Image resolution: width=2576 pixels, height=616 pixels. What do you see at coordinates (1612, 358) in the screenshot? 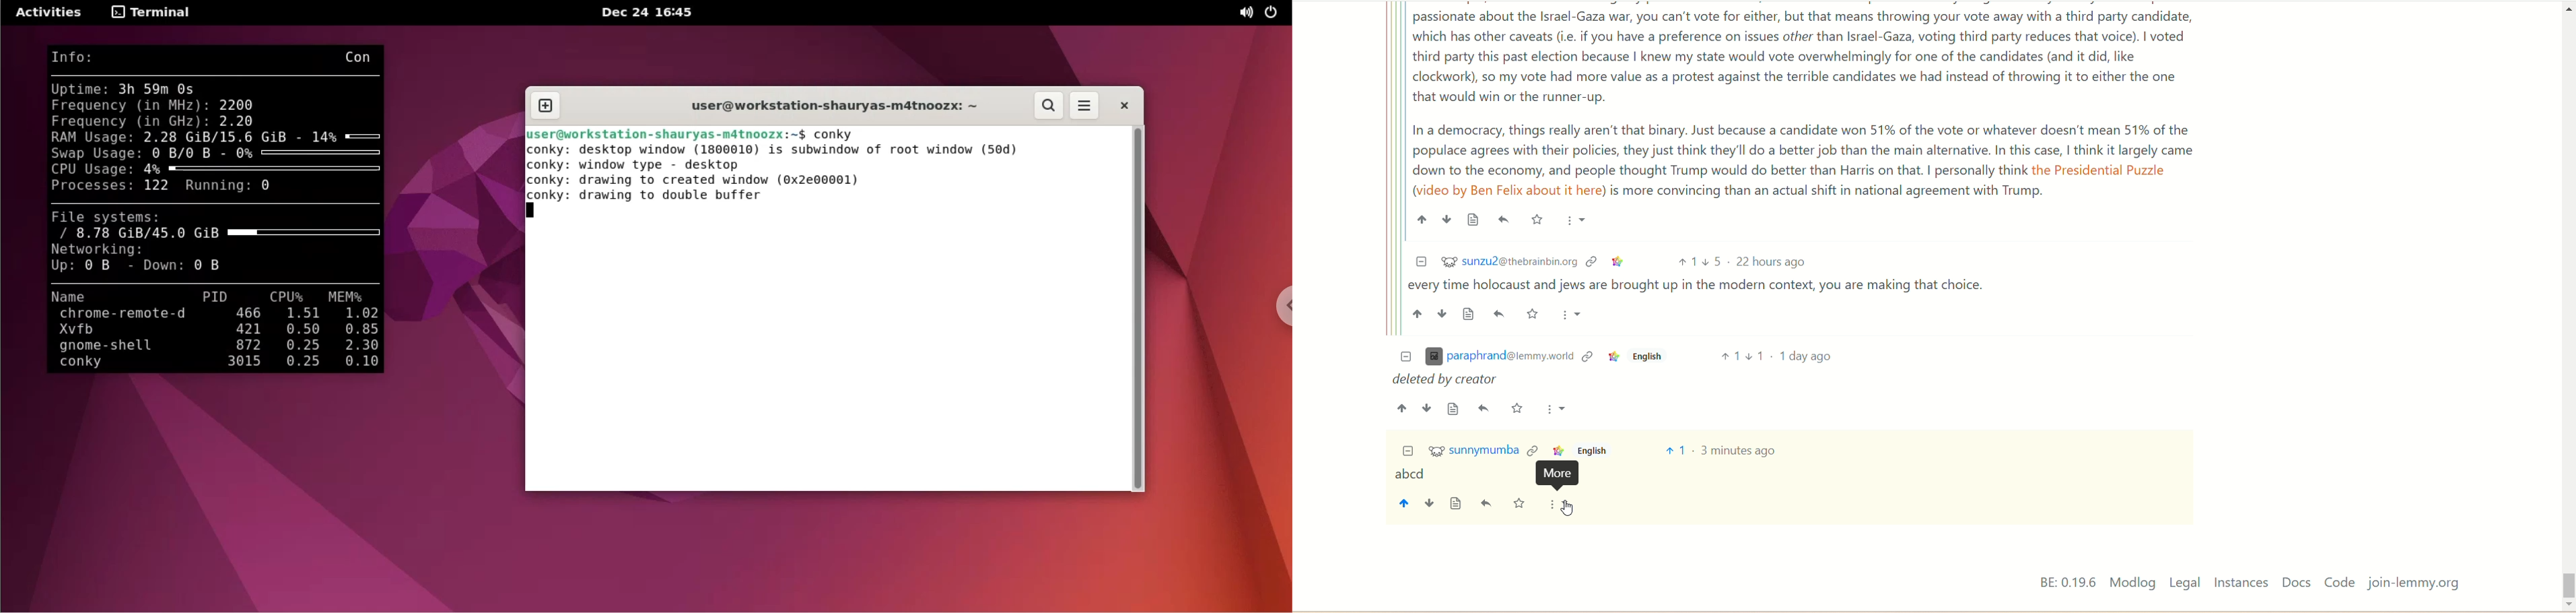
I see `Link` at bounding box center [1612, 358].